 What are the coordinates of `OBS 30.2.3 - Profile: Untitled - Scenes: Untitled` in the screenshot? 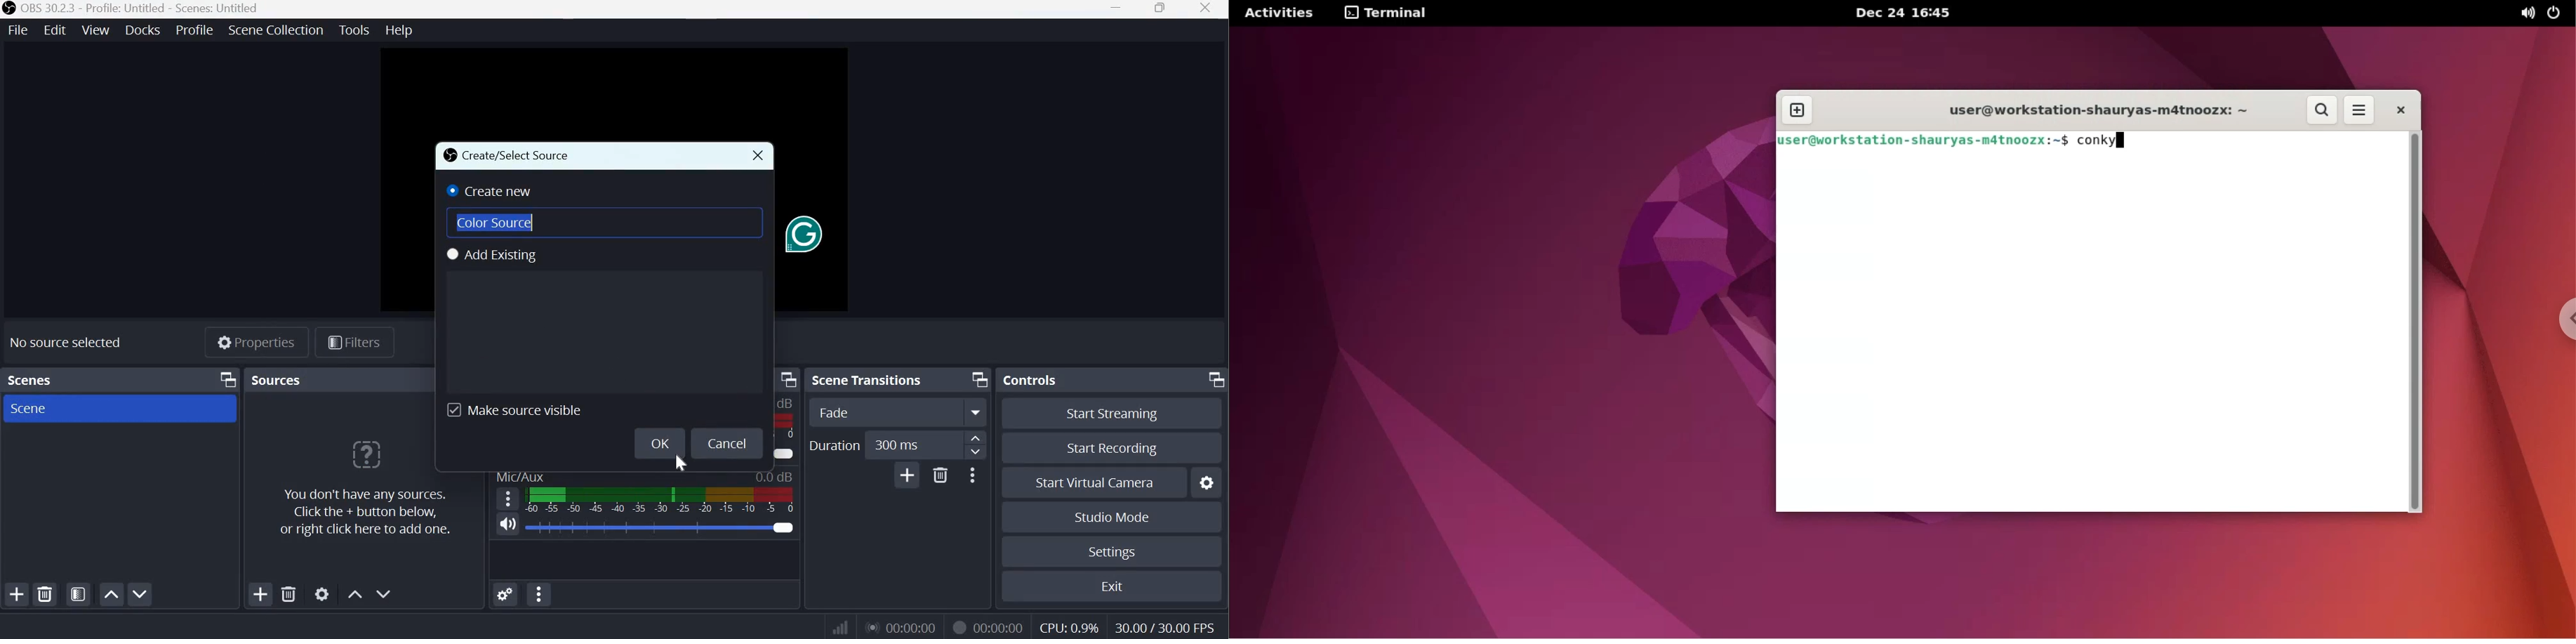 It's located at (141, 9).